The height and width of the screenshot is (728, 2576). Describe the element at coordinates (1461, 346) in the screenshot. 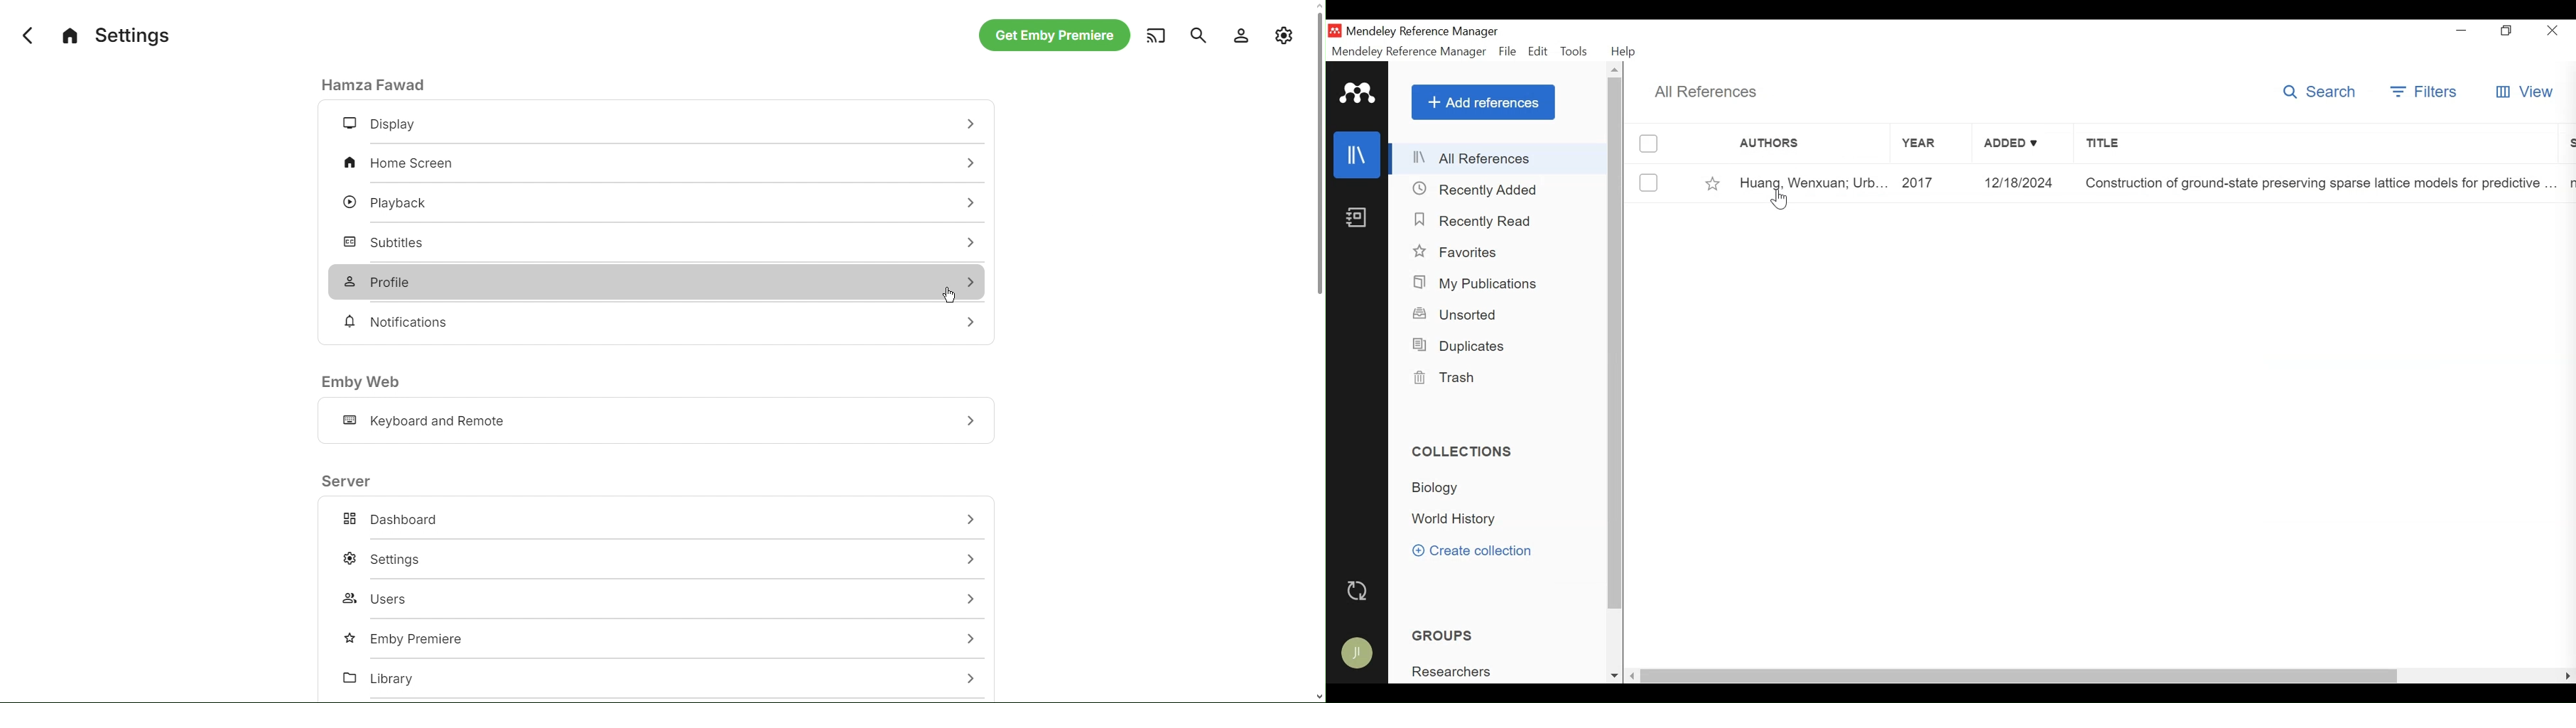

I see `Duplicates` at that location.